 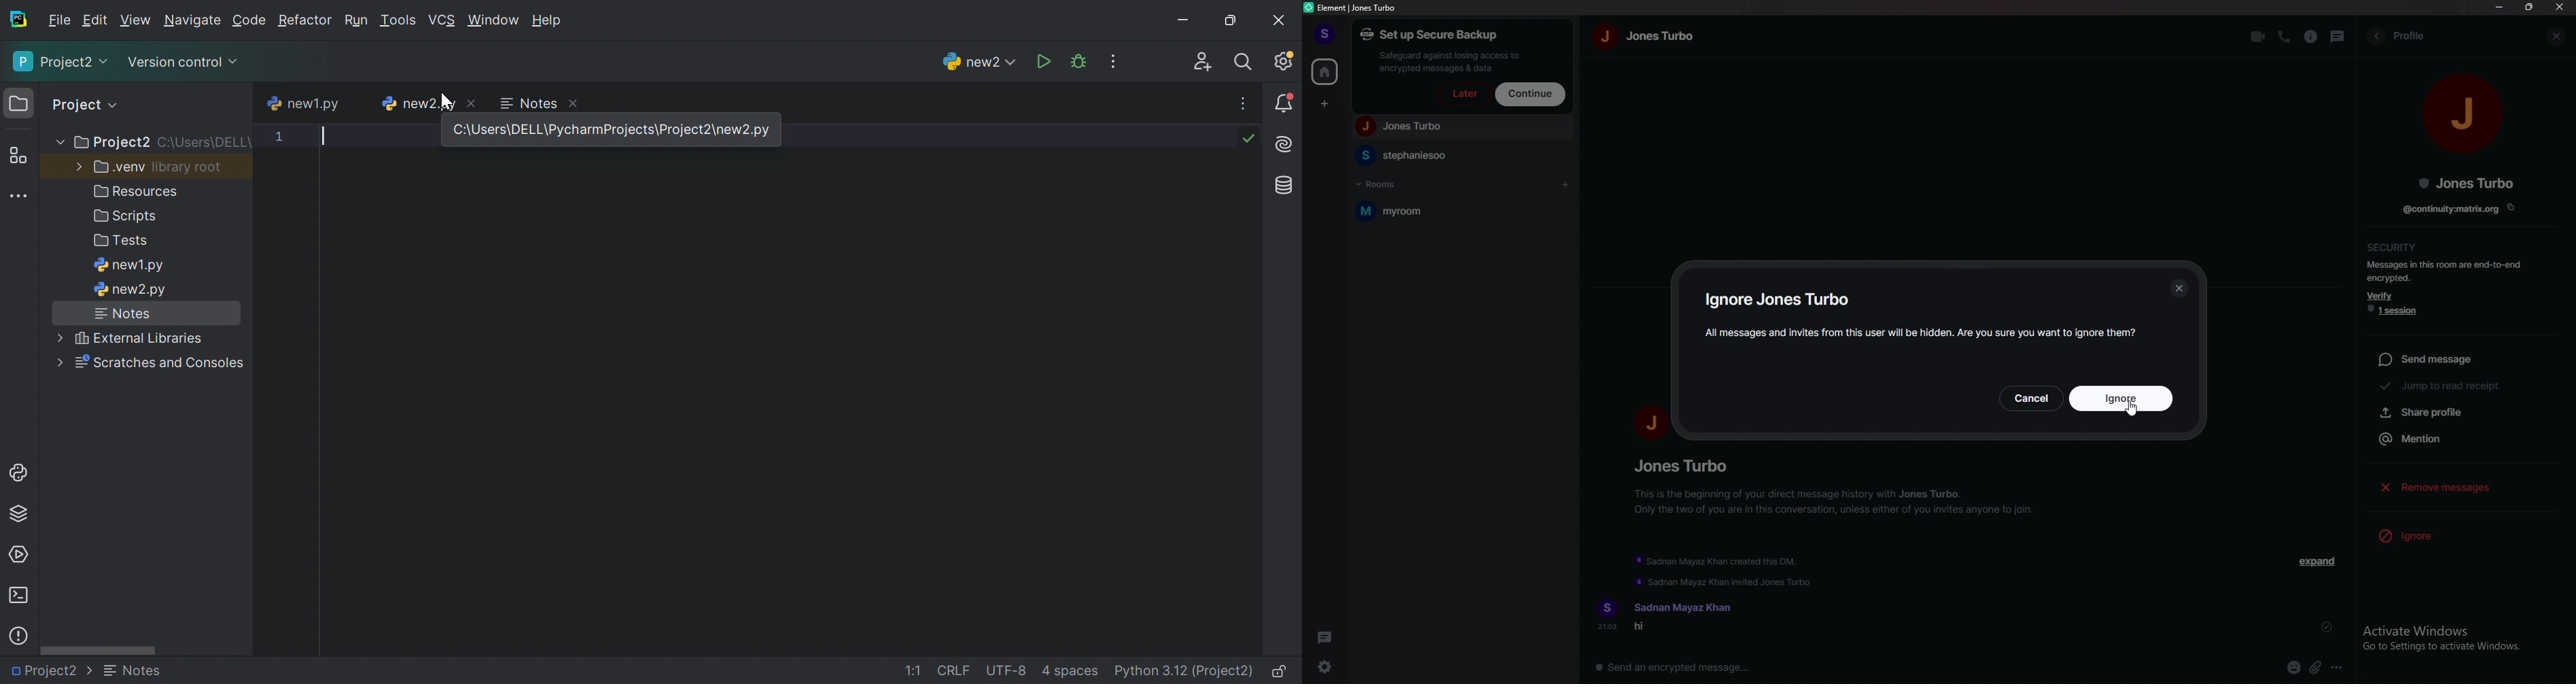 What do you see at coordinates (2319, 561) in the screenshot?
I see `expand` at bounding box center [2319, 561].